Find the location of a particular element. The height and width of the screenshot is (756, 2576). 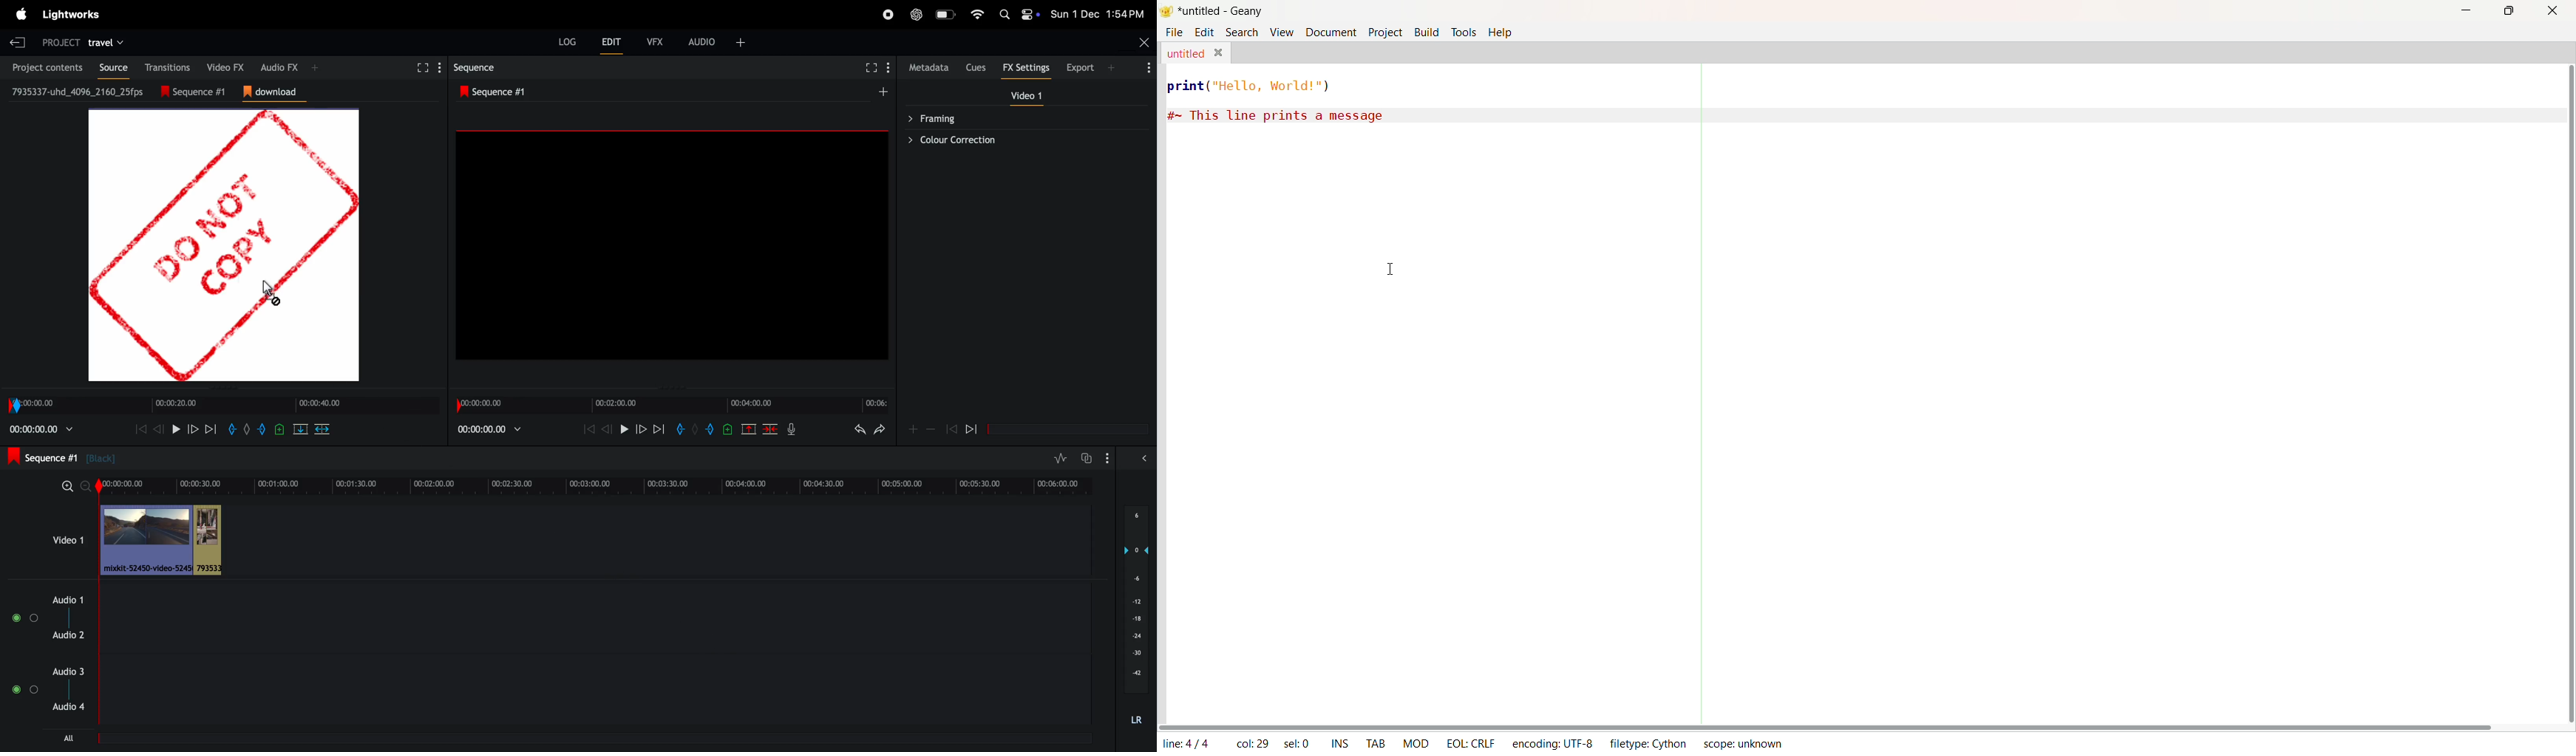

pause play is located at coordinates (624, 429).